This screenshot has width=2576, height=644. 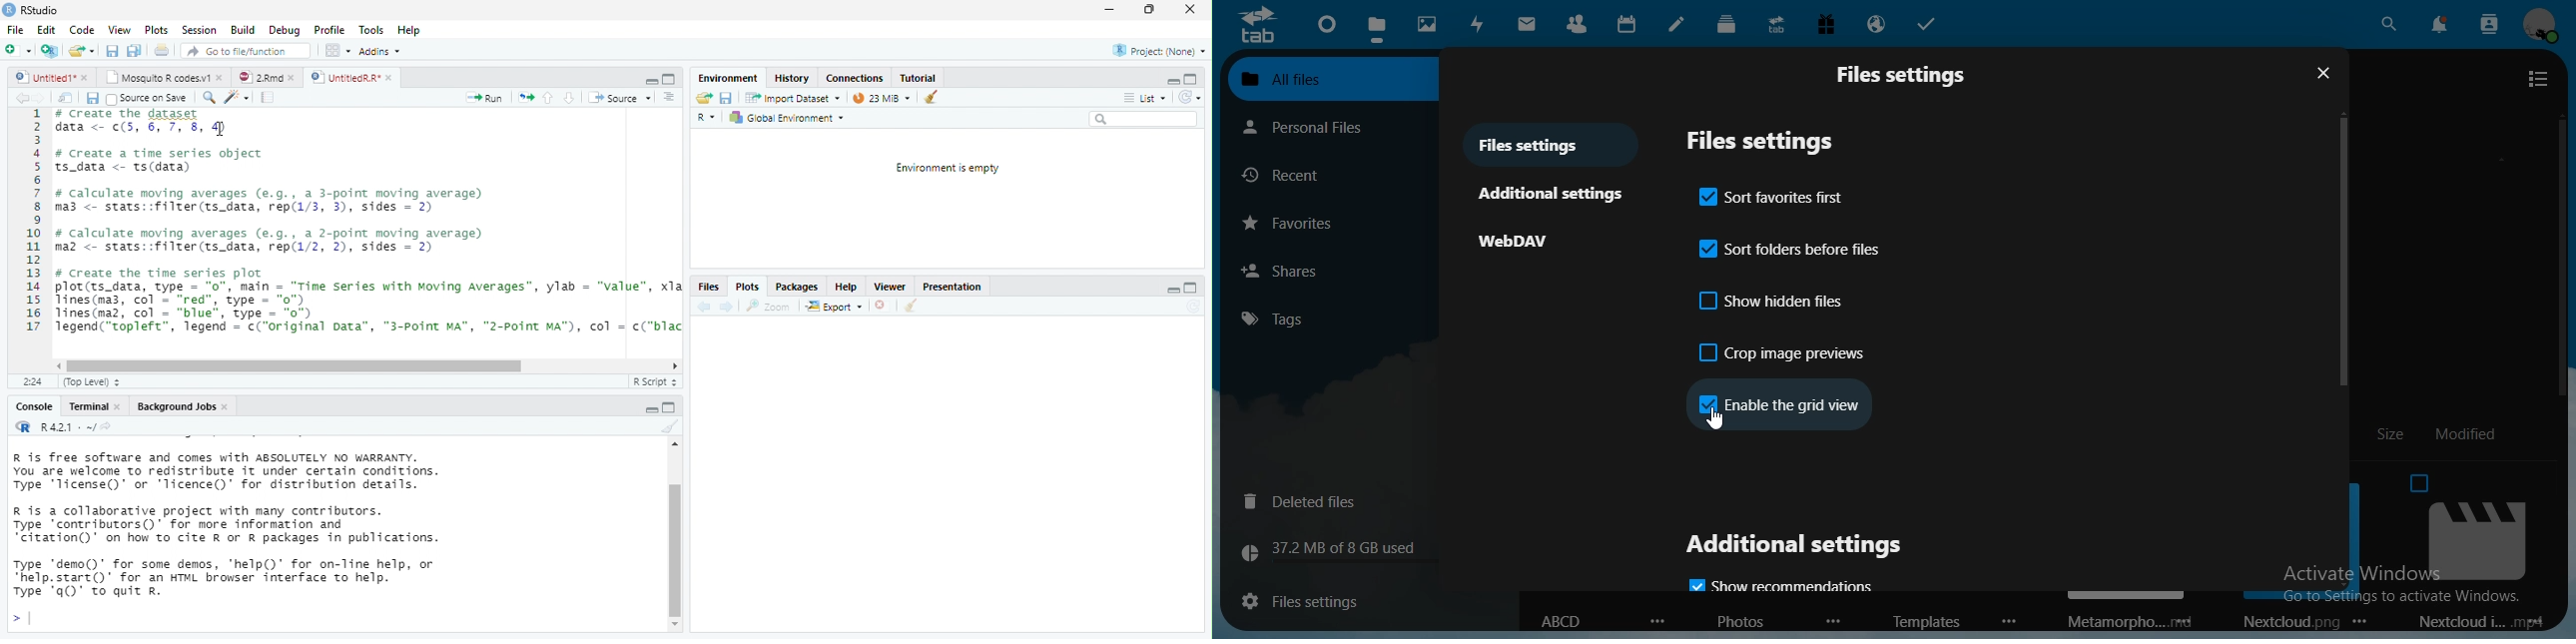 I want to click on cursor, so click(x=221, y=130).